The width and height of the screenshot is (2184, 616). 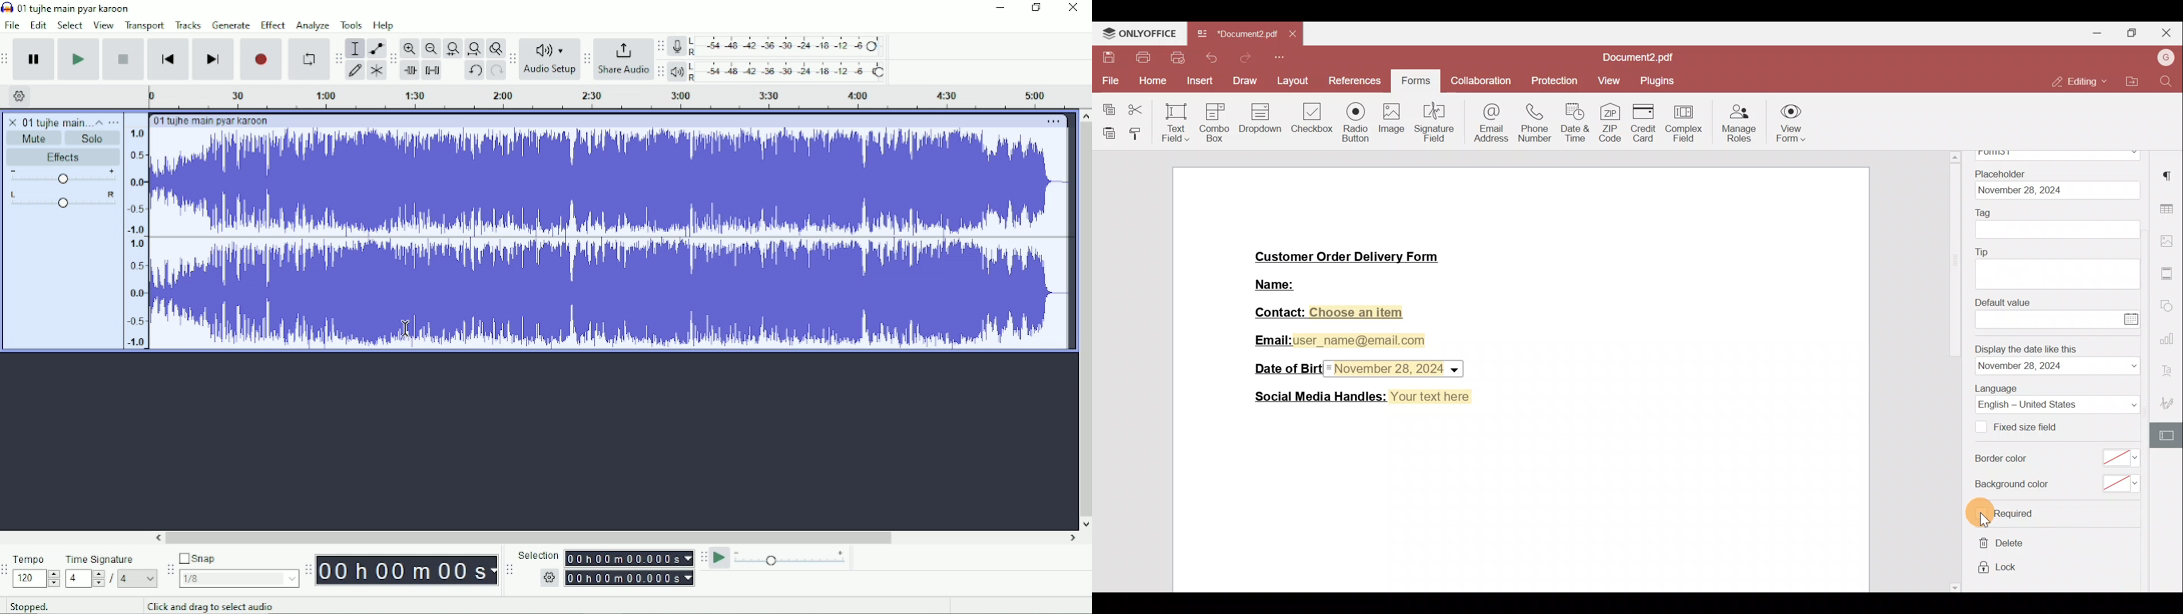 What do you see at coordinates (273, 25) in the screenshot?
I see `Effect` at bounding box center [273, 25].